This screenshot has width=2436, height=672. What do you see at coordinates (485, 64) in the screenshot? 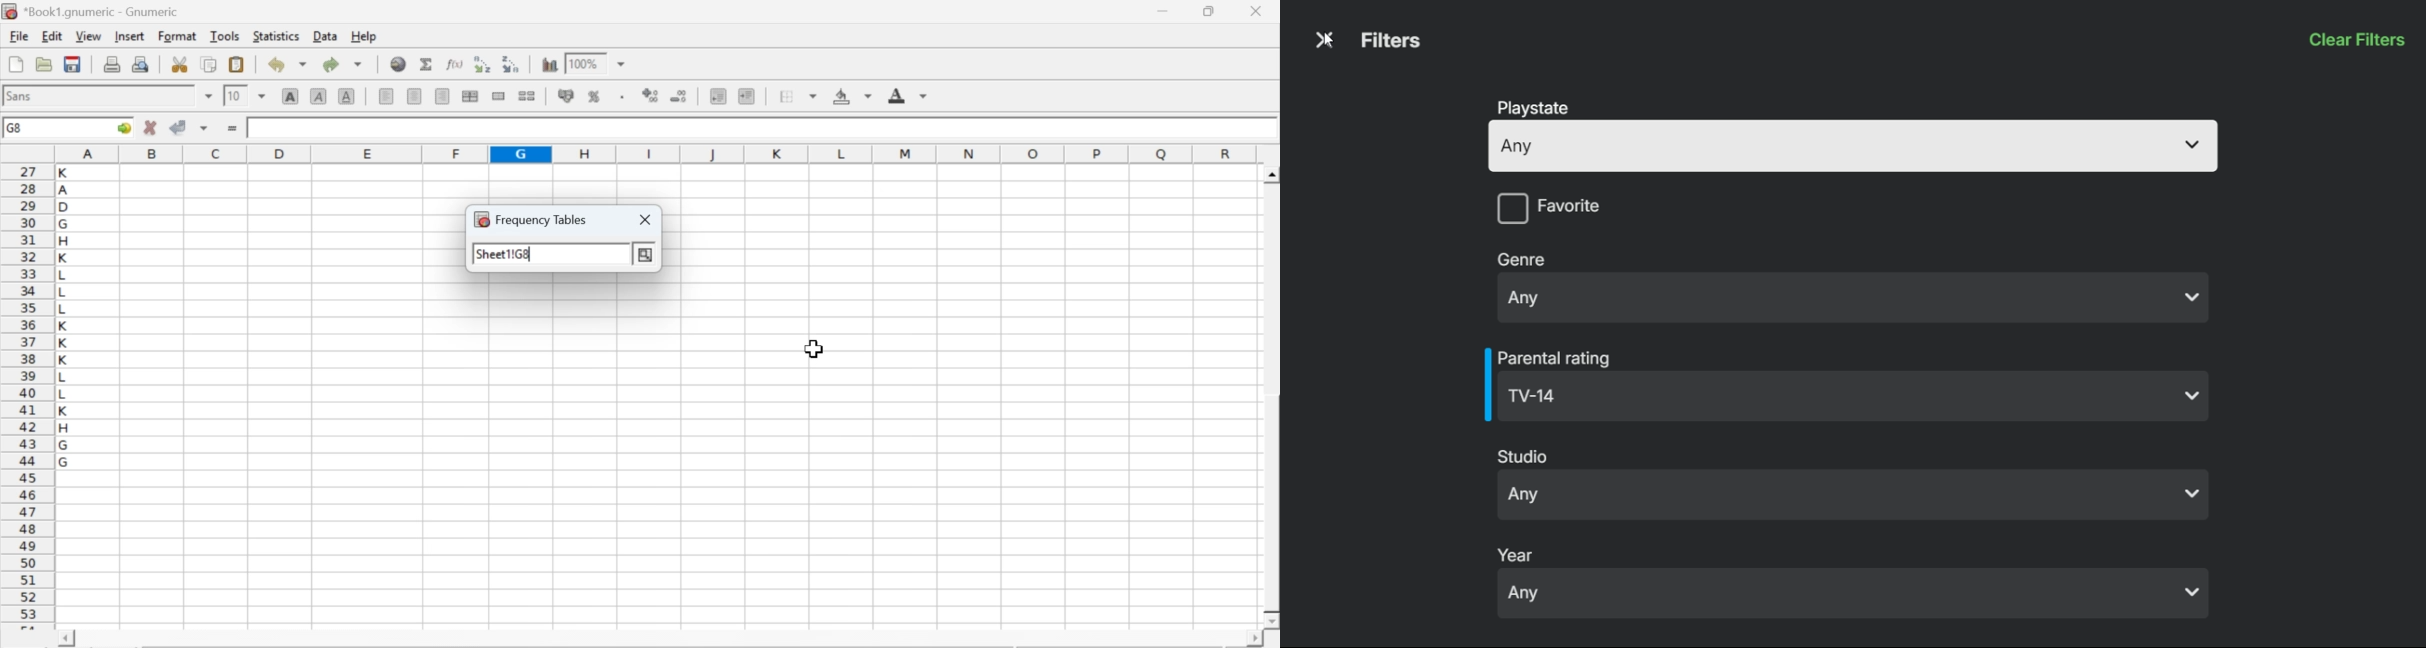
I see `Sort the selected region in ascending order based on the first column selected` at bounding box center [485, 64].